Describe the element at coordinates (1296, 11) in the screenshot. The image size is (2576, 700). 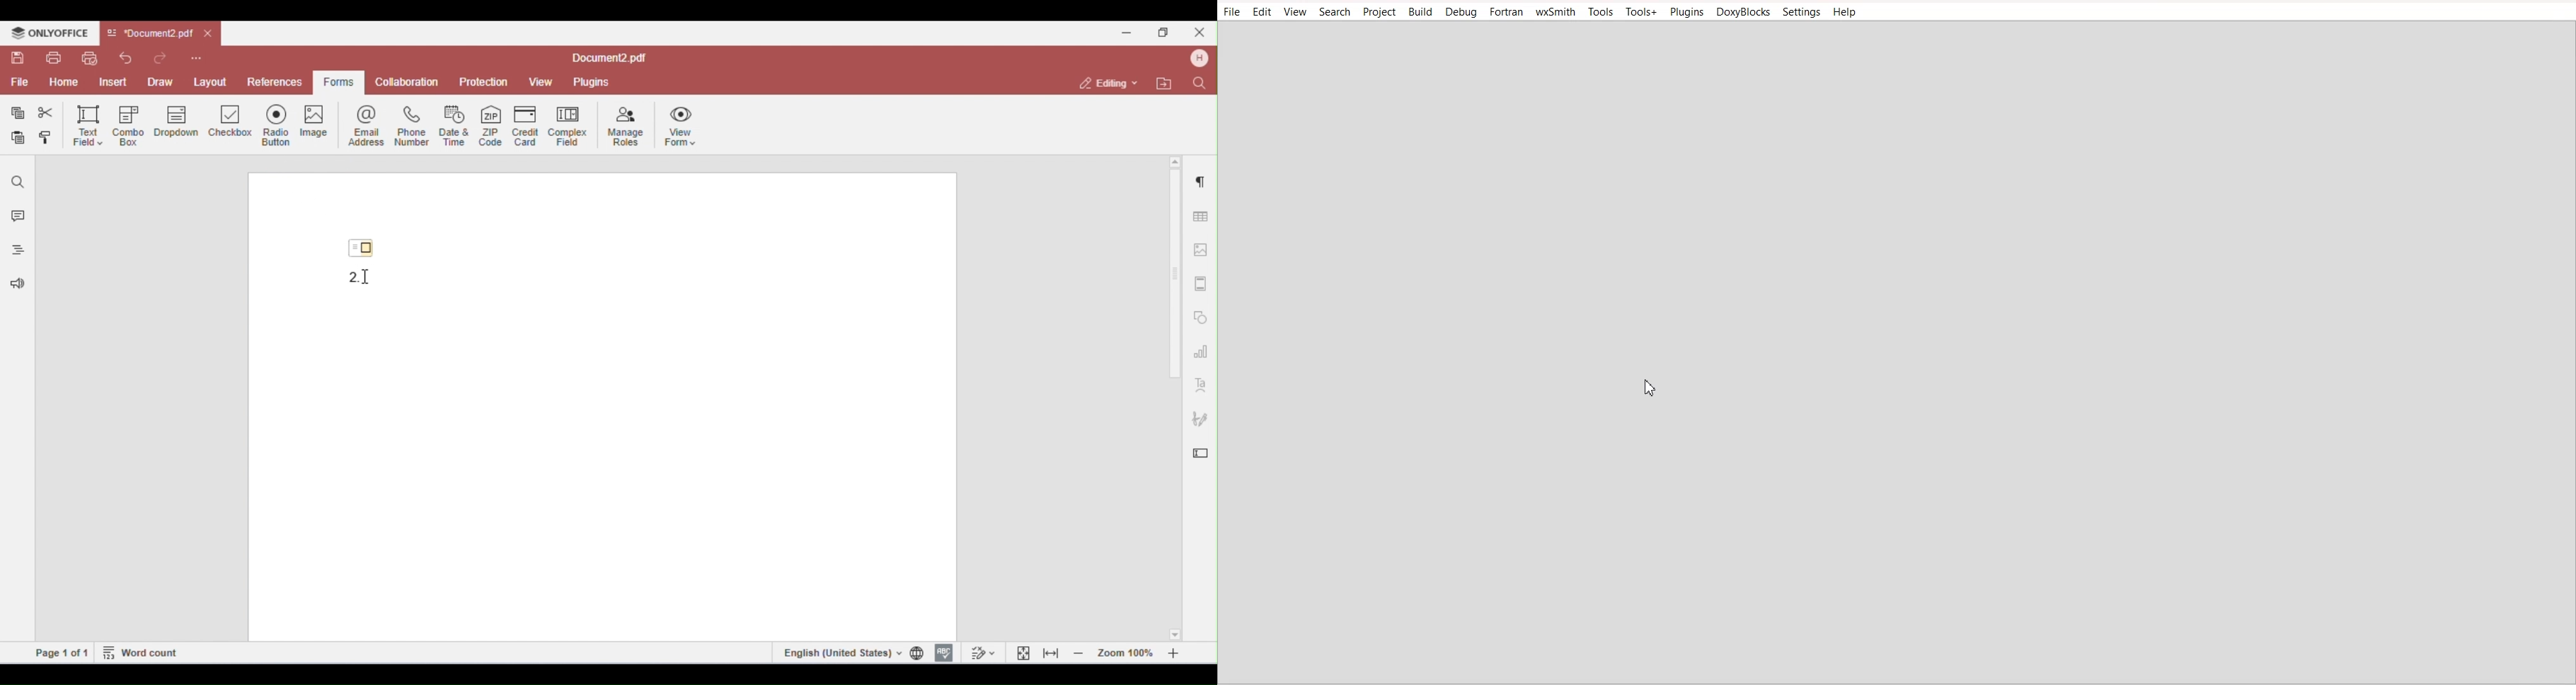
I see `View` at that location.